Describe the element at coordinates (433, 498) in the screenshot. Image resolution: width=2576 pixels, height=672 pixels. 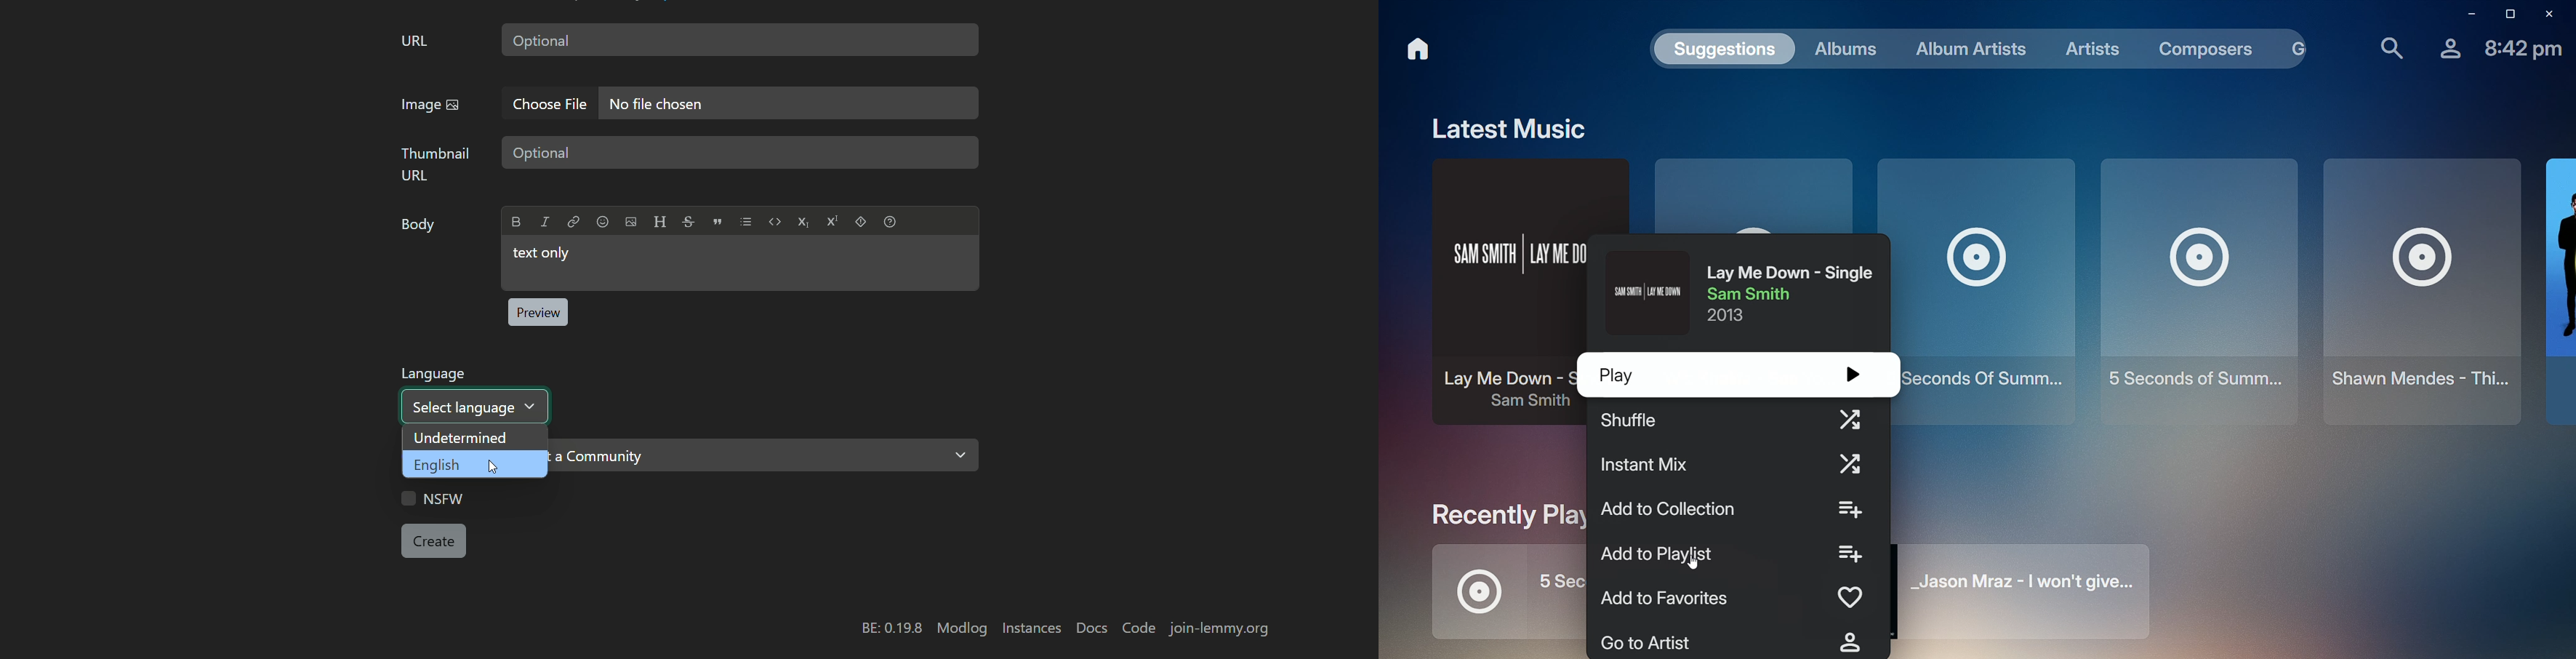
I see `NSFW` at that location.